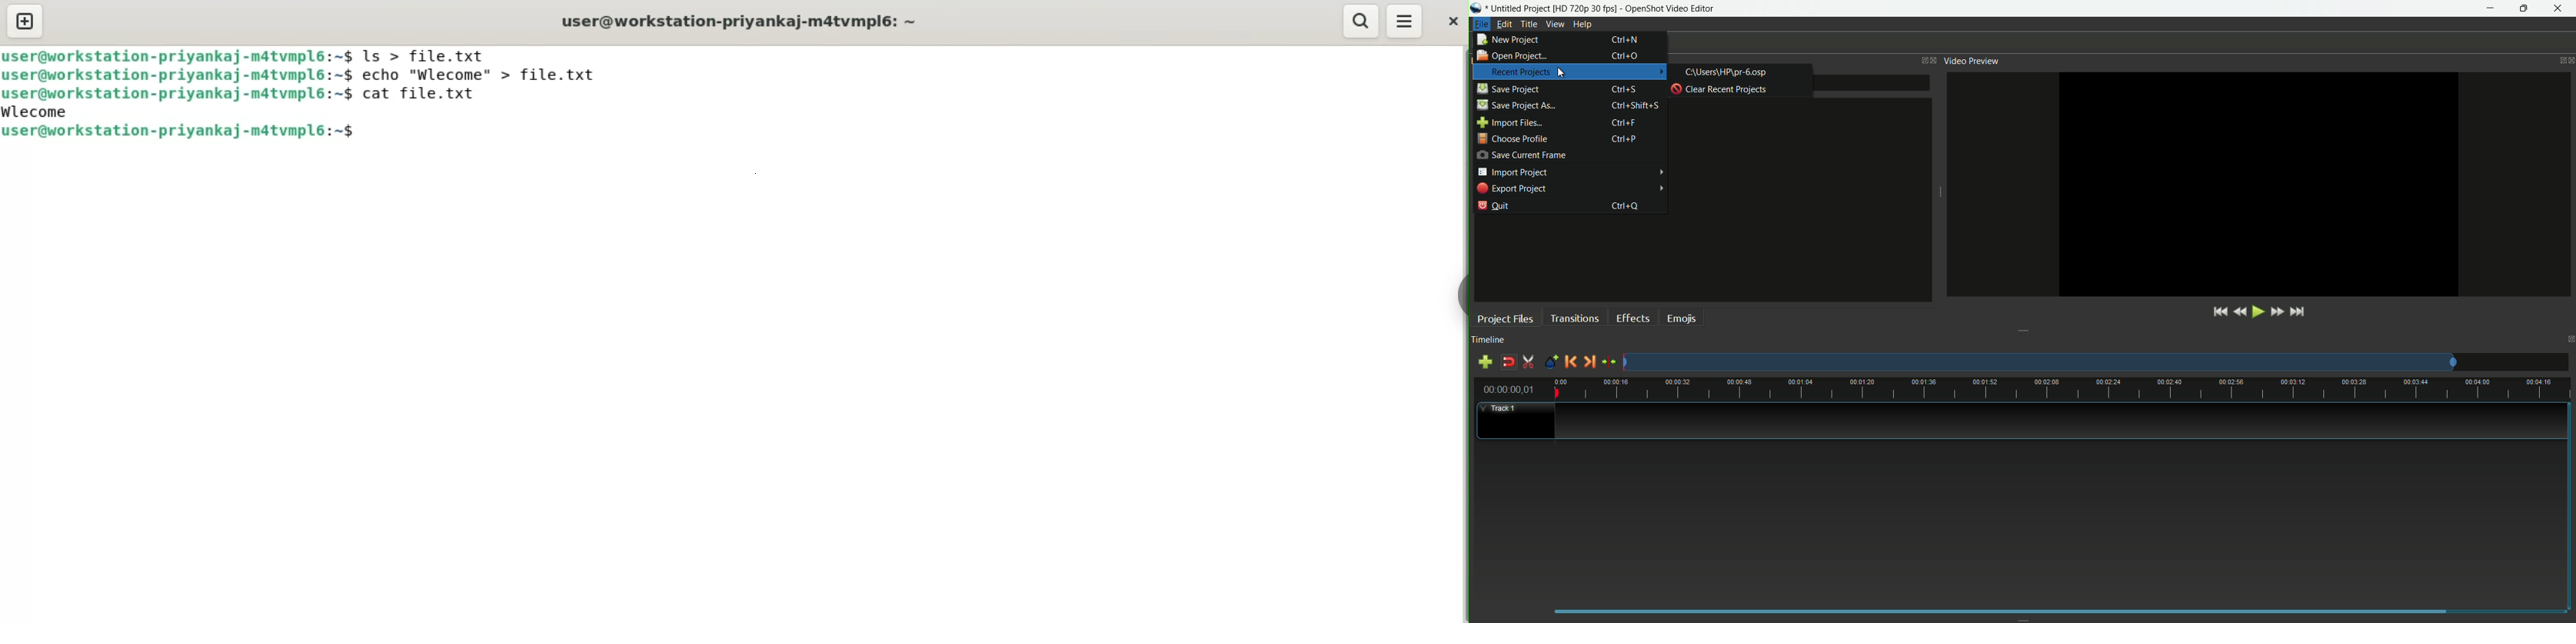 The width and height of the screenshot is (2576, 644). What do you see at coordinates (1481, 24) in the screenshot?
I see `file menu` at bounding box center [1481, 24].